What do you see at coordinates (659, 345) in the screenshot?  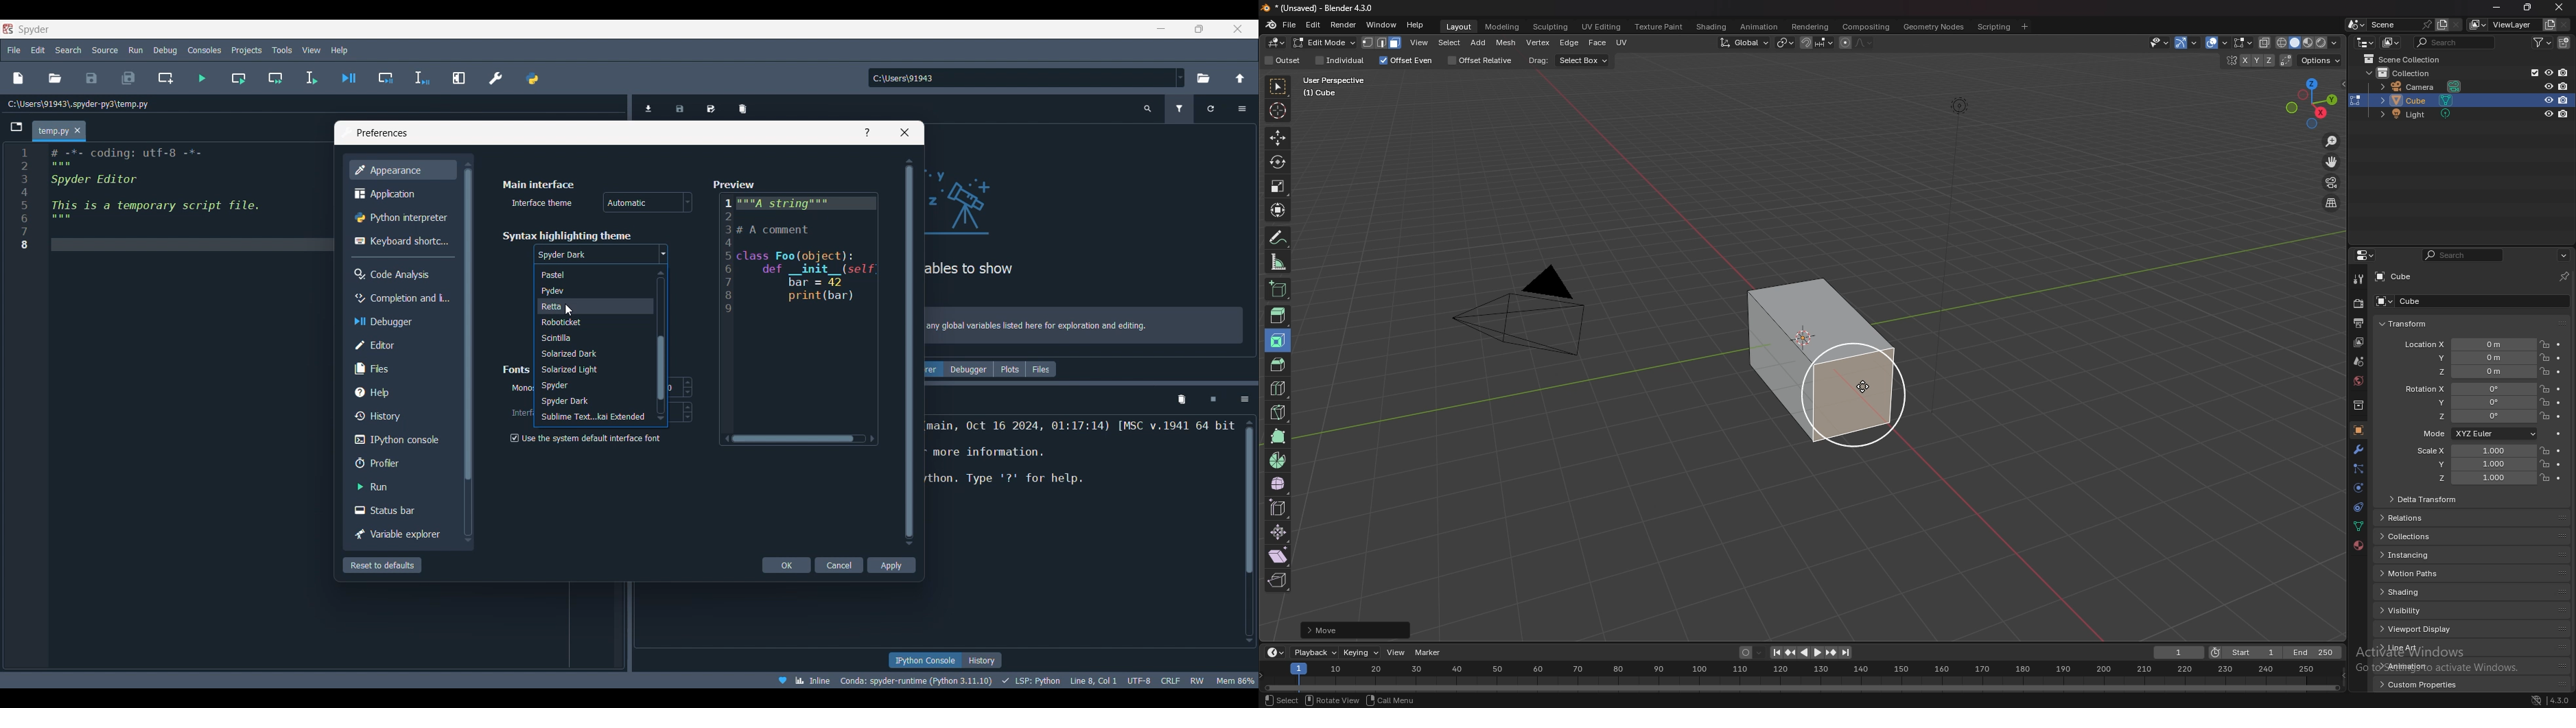 I see `scroll bar` at bounding box center [659, 345].